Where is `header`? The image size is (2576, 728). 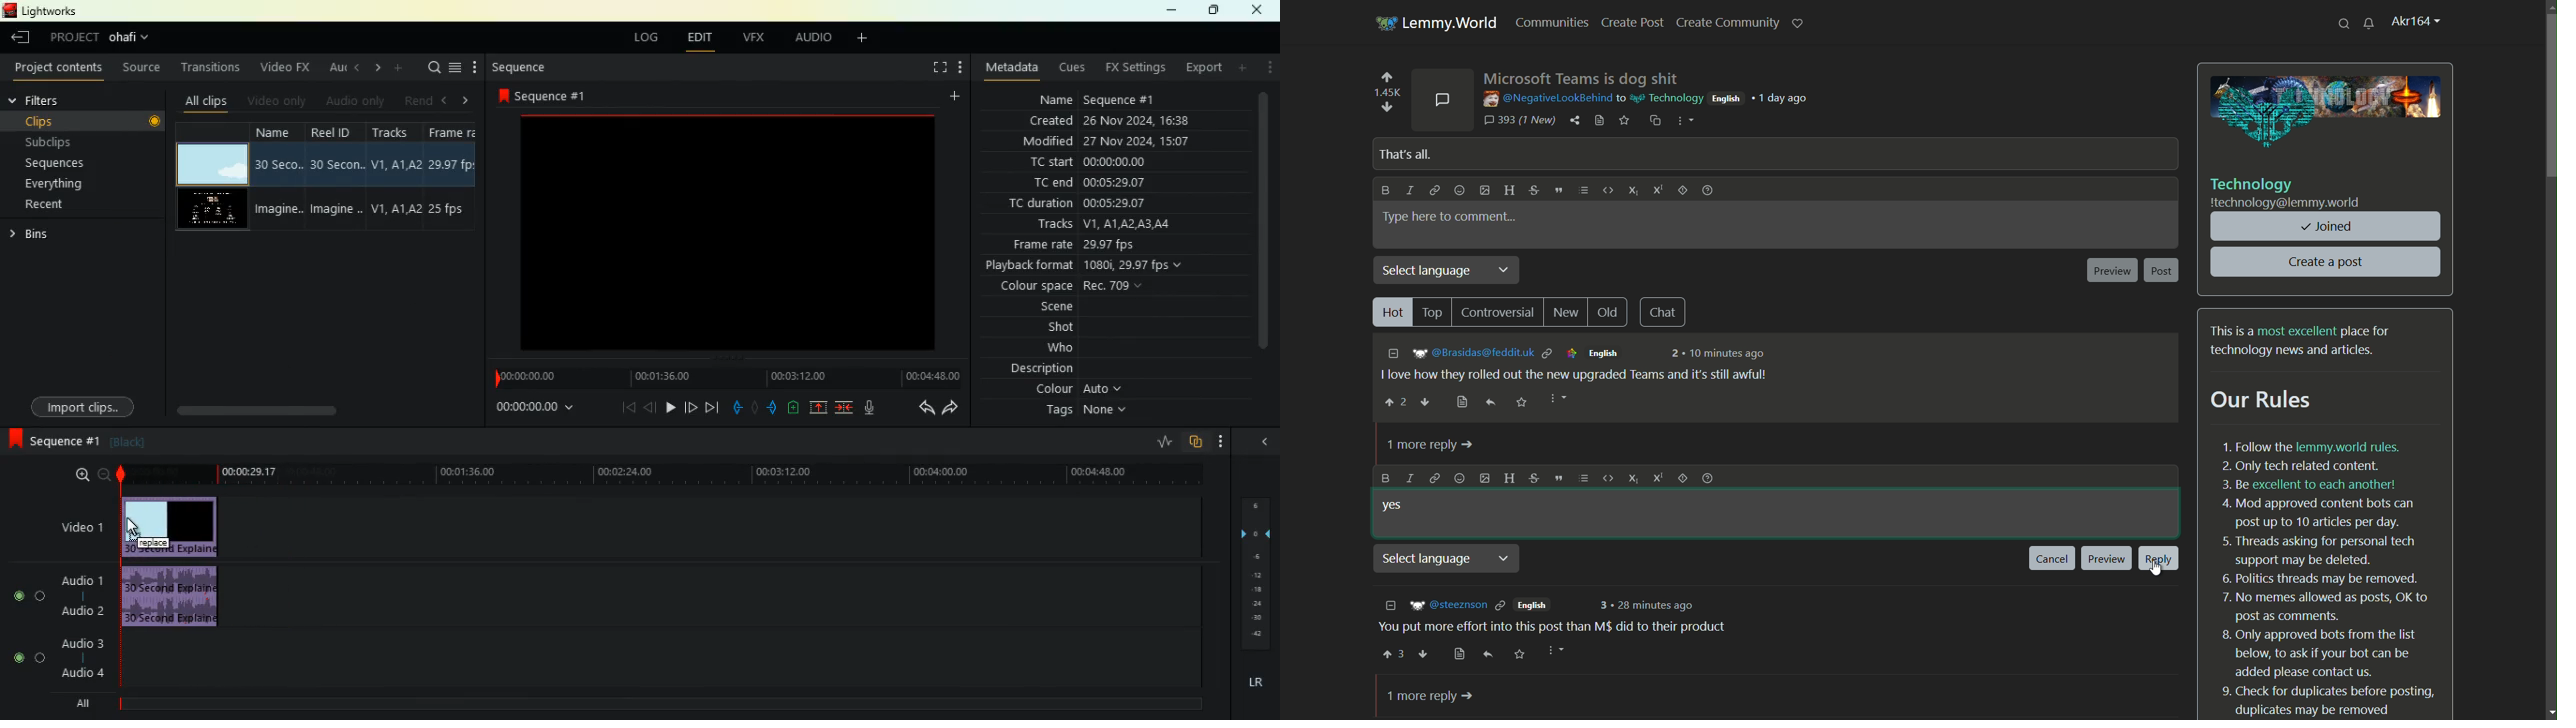 header is located at coordinates (1511, 479).